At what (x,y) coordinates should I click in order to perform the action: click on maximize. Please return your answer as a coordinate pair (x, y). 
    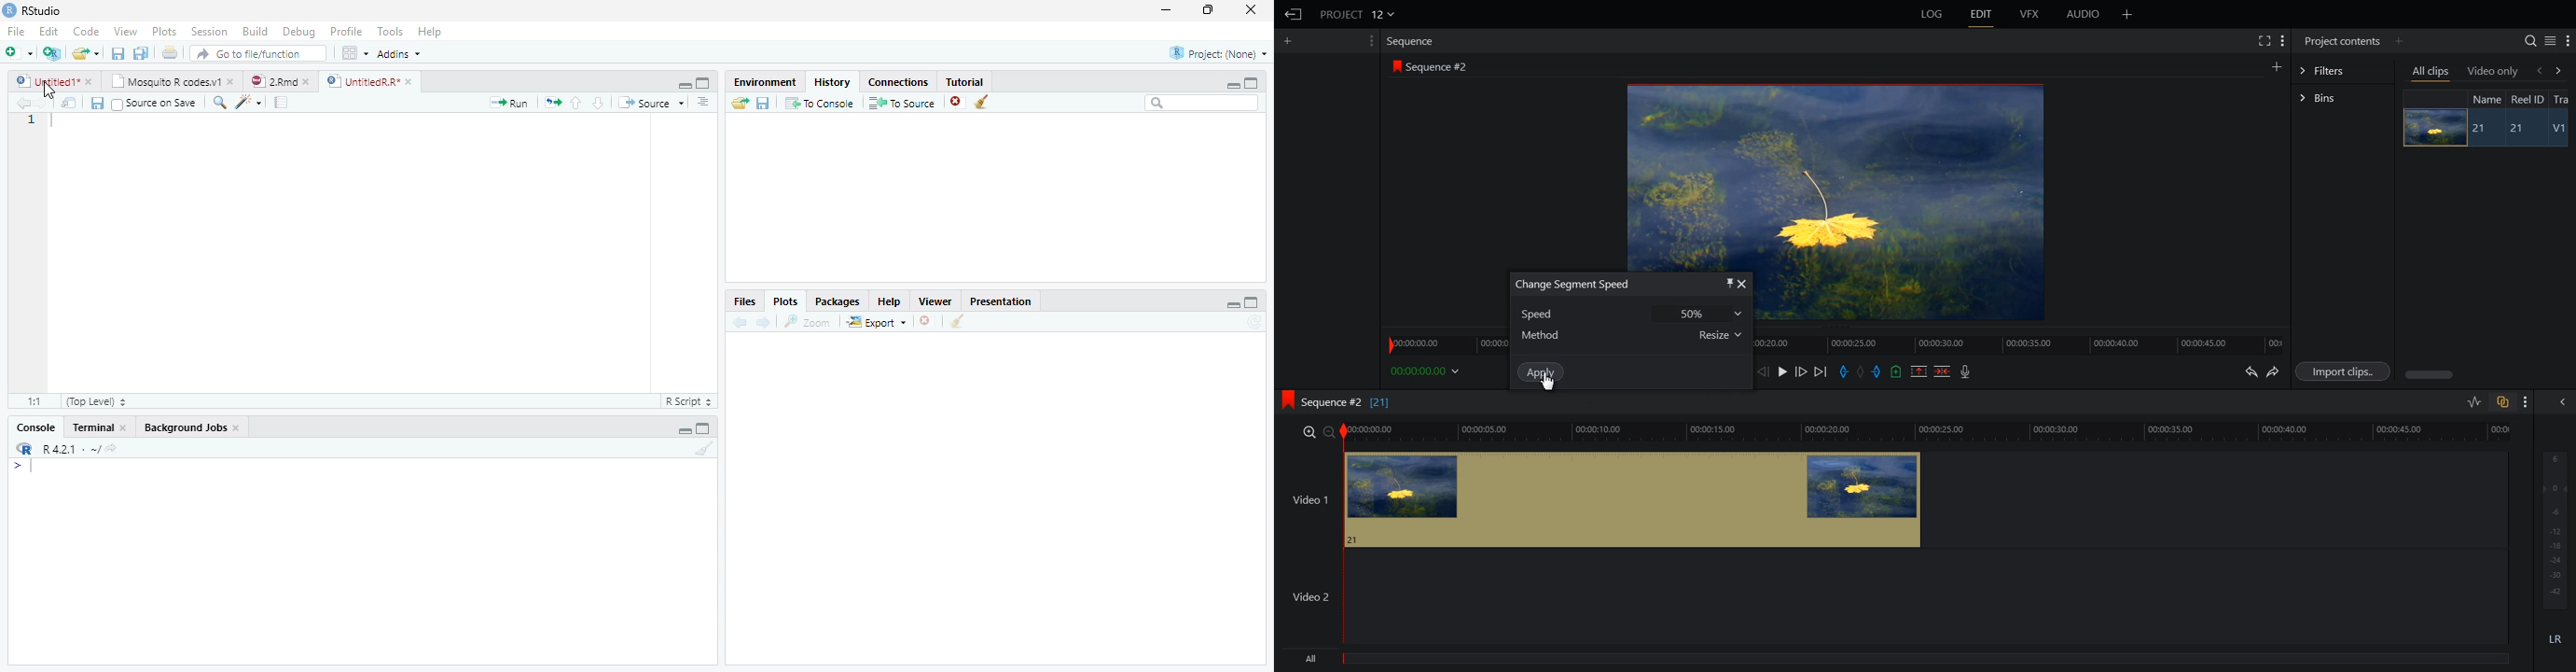
    Looking at the image, I should click on (705, 428).